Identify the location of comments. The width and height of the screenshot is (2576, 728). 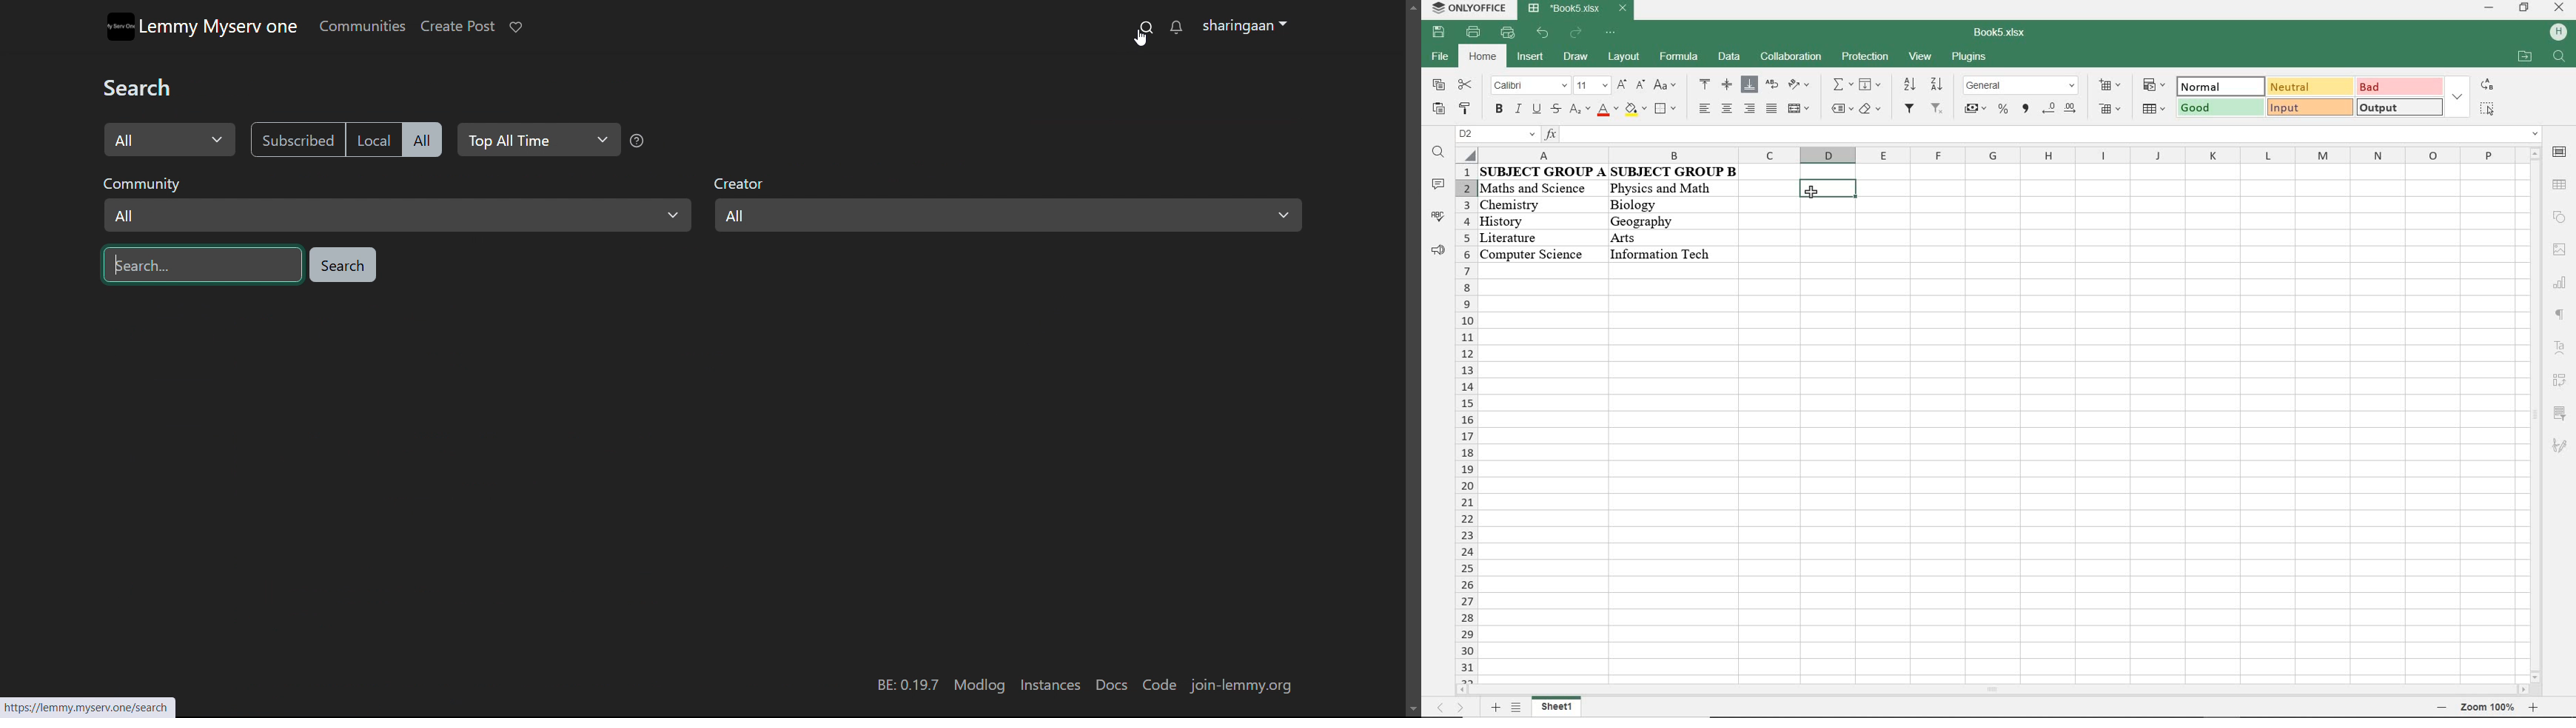
(1437, 185).